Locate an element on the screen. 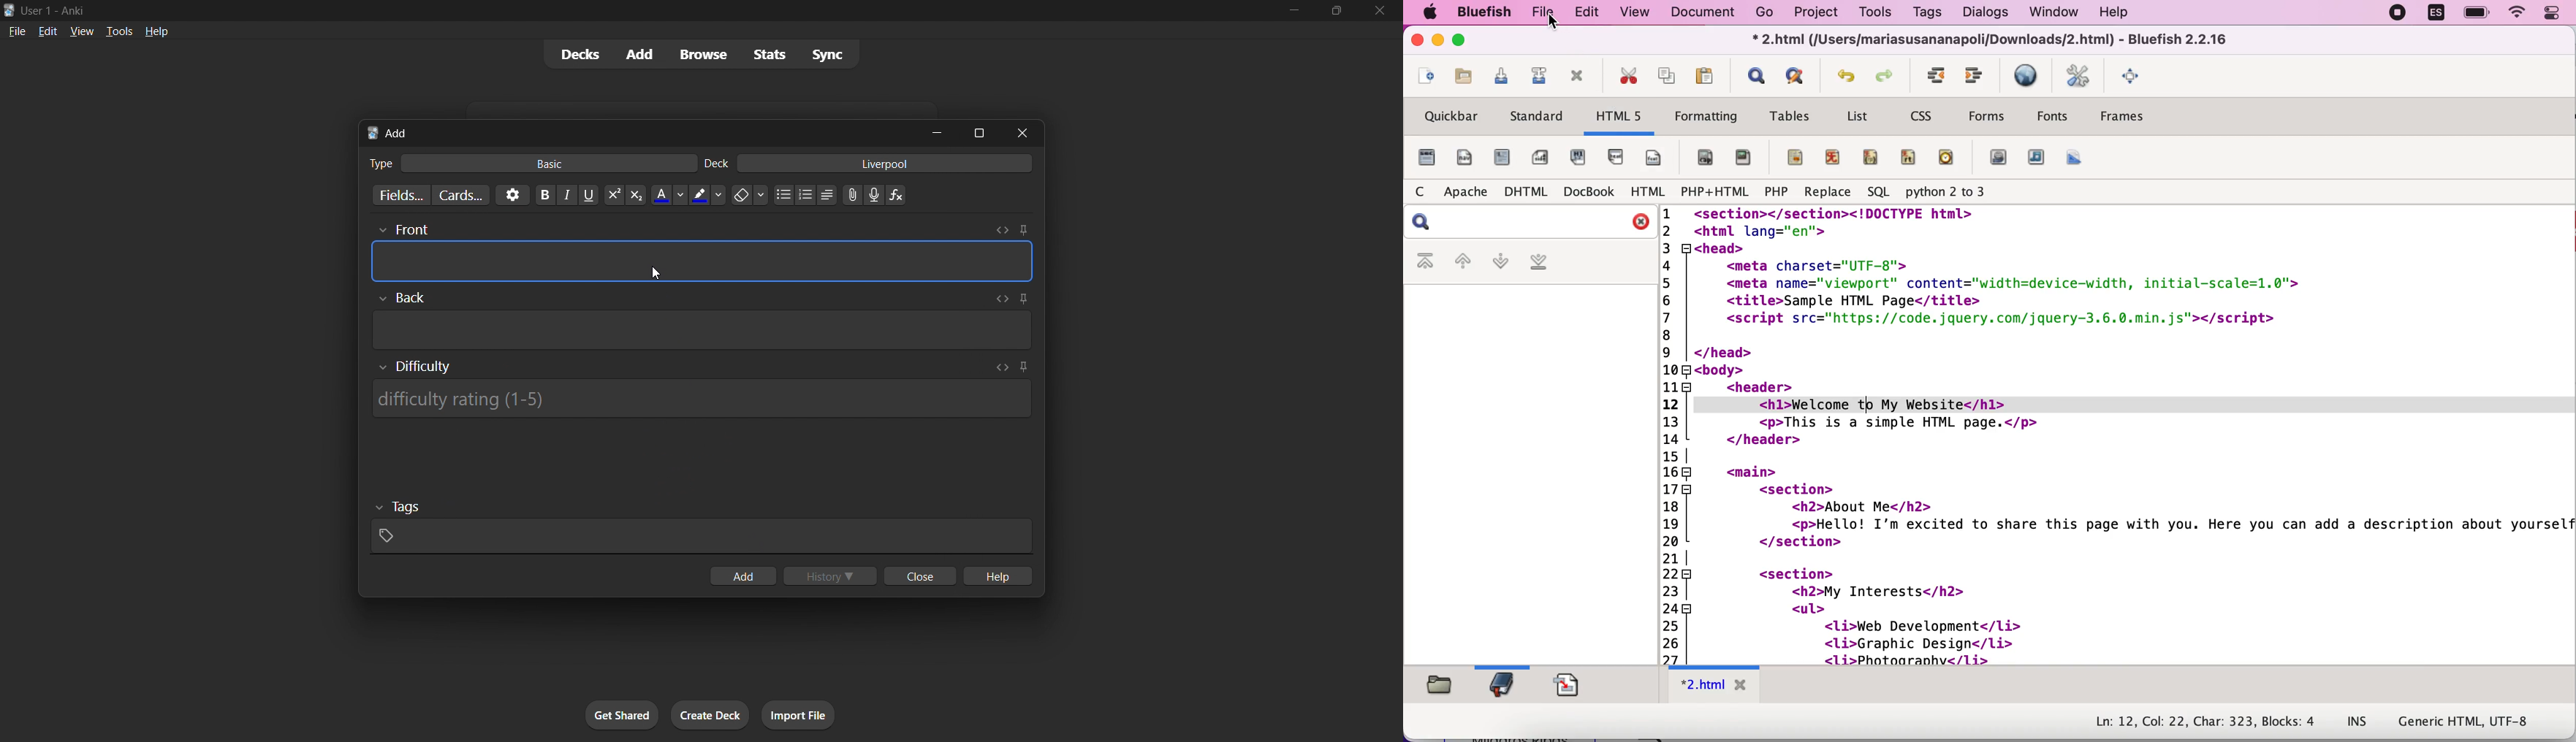 The width and height of the screenshot is (2576, 756). Record audio is located at coordinates (874, 195).